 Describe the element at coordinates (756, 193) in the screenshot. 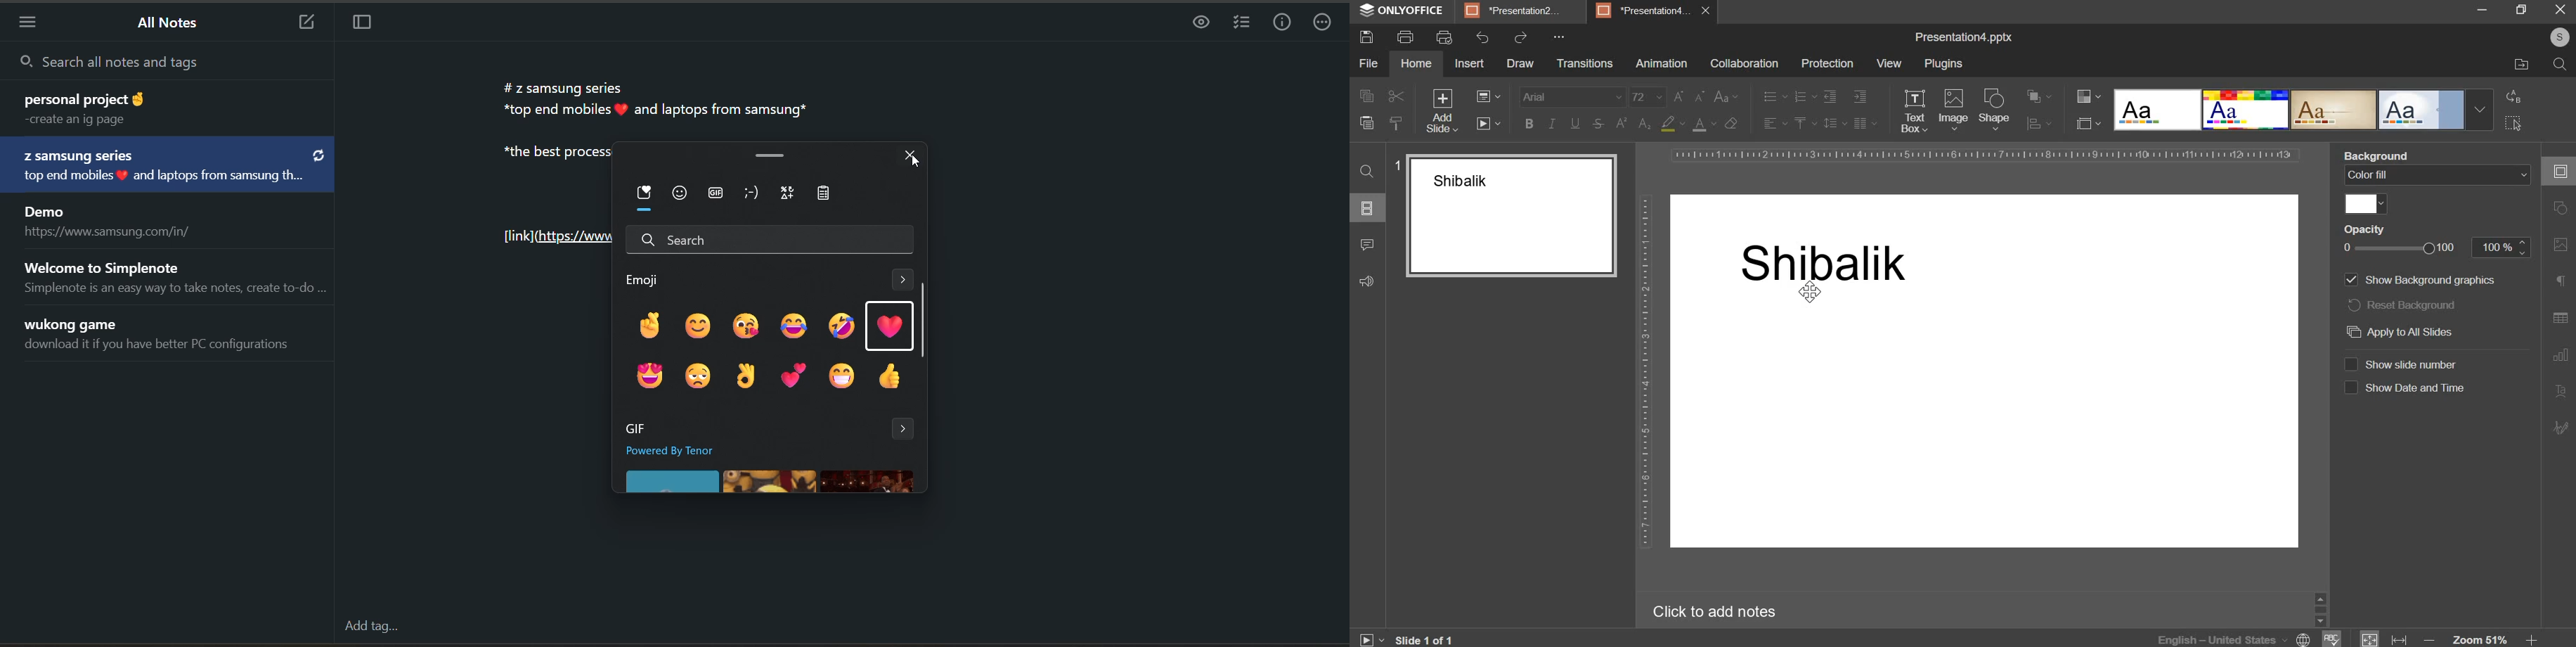

I see `kaomoji` at that location.